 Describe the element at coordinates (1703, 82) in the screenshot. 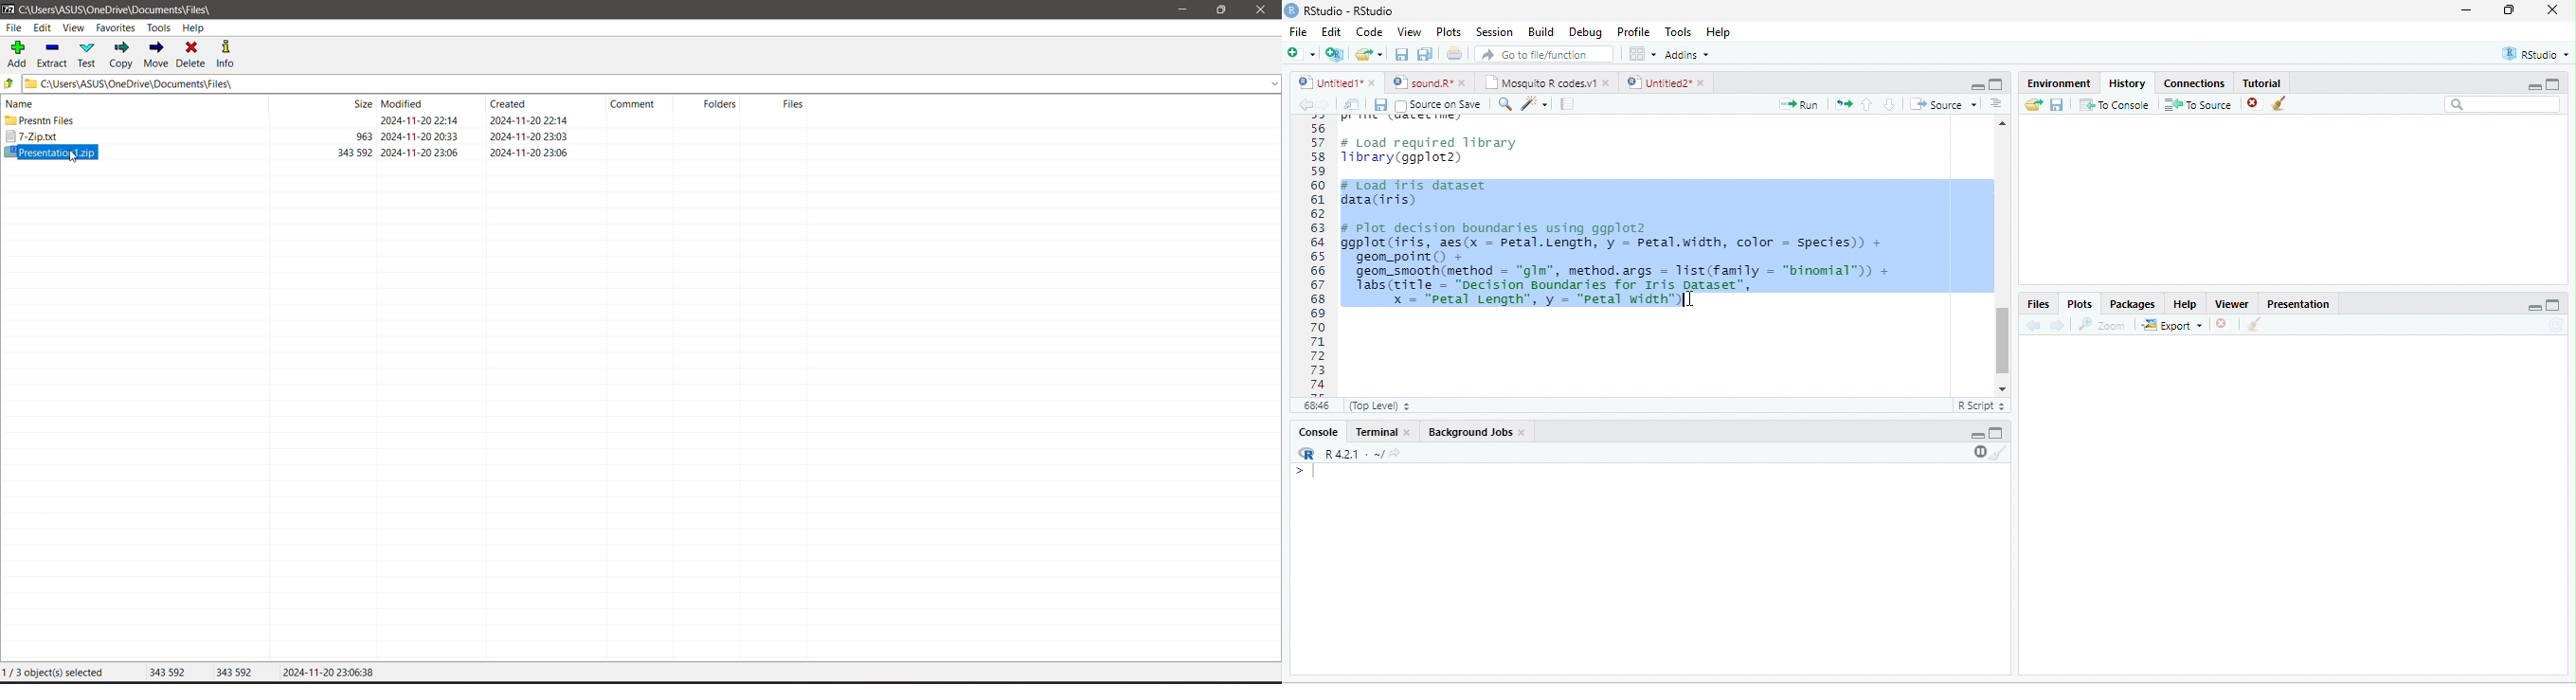

I see `close` at that location.